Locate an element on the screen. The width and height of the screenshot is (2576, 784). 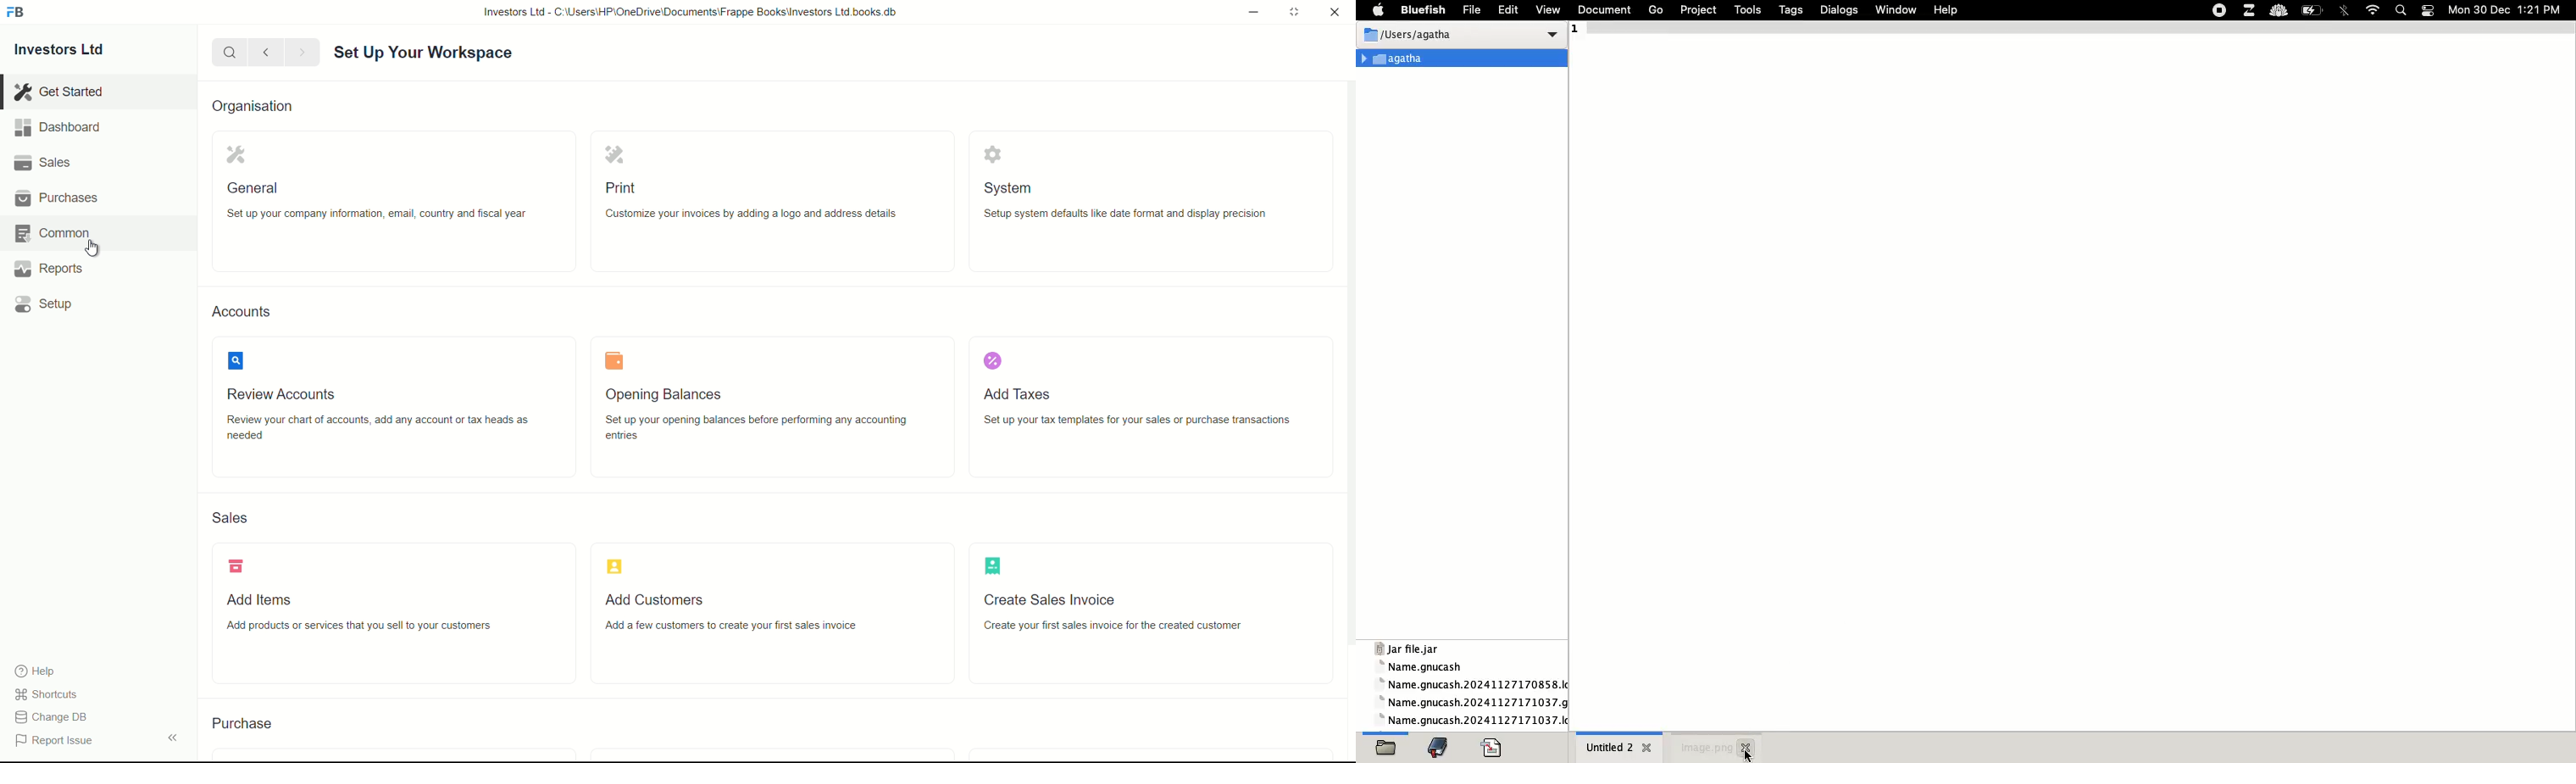
search icon is located at coordinates (233, 361).